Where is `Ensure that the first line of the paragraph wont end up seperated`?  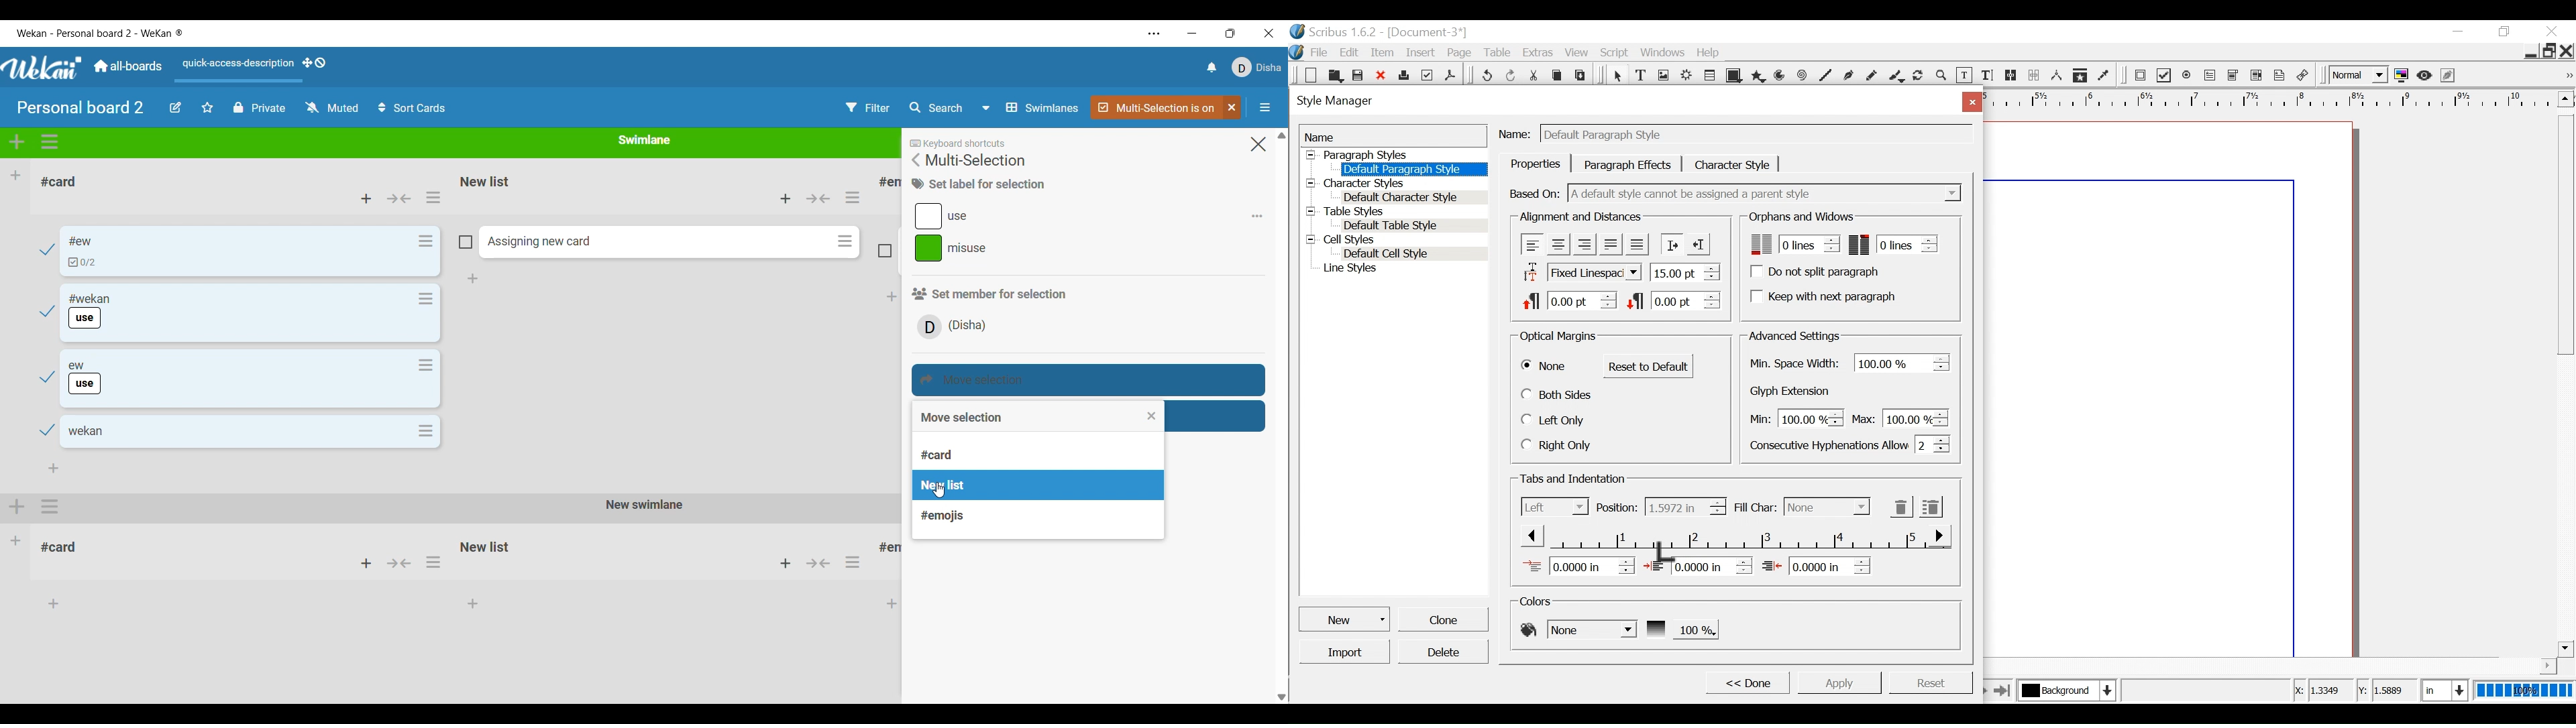 Ensure that the first line of the paragraph wont end up seperated is located at coordinates (1792, 244).